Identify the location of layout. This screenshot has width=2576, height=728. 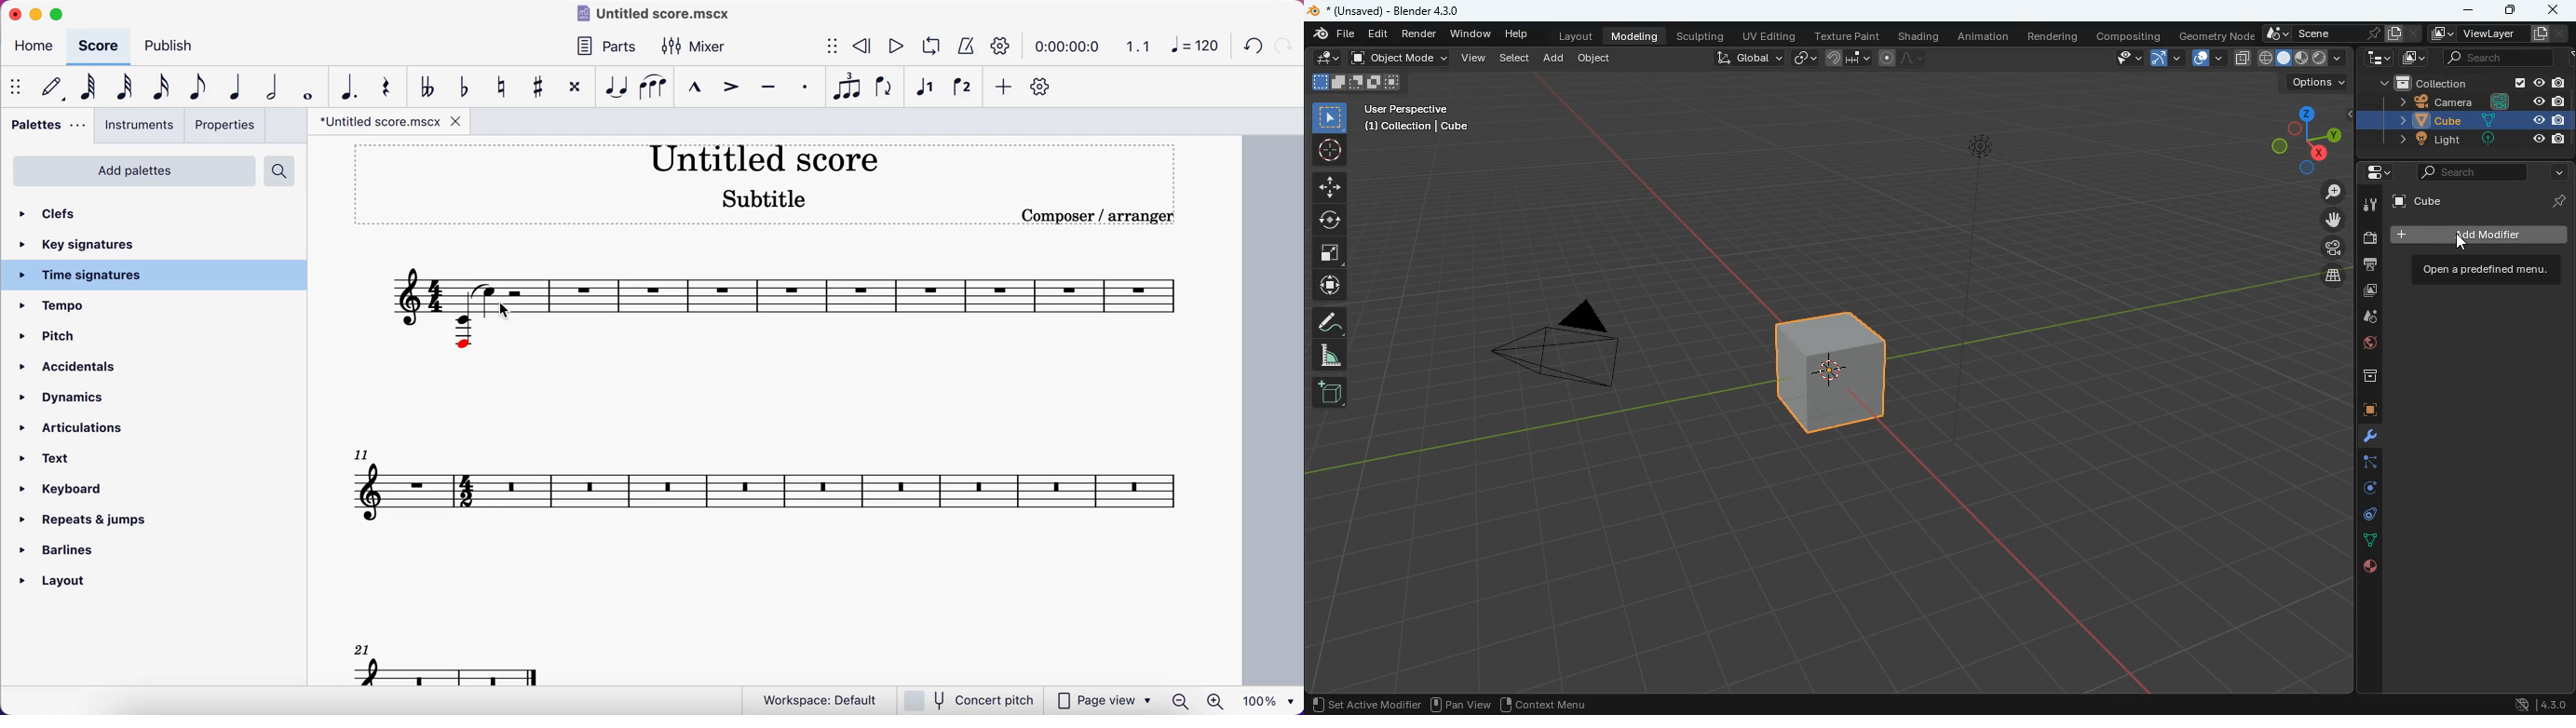
(75, 583).